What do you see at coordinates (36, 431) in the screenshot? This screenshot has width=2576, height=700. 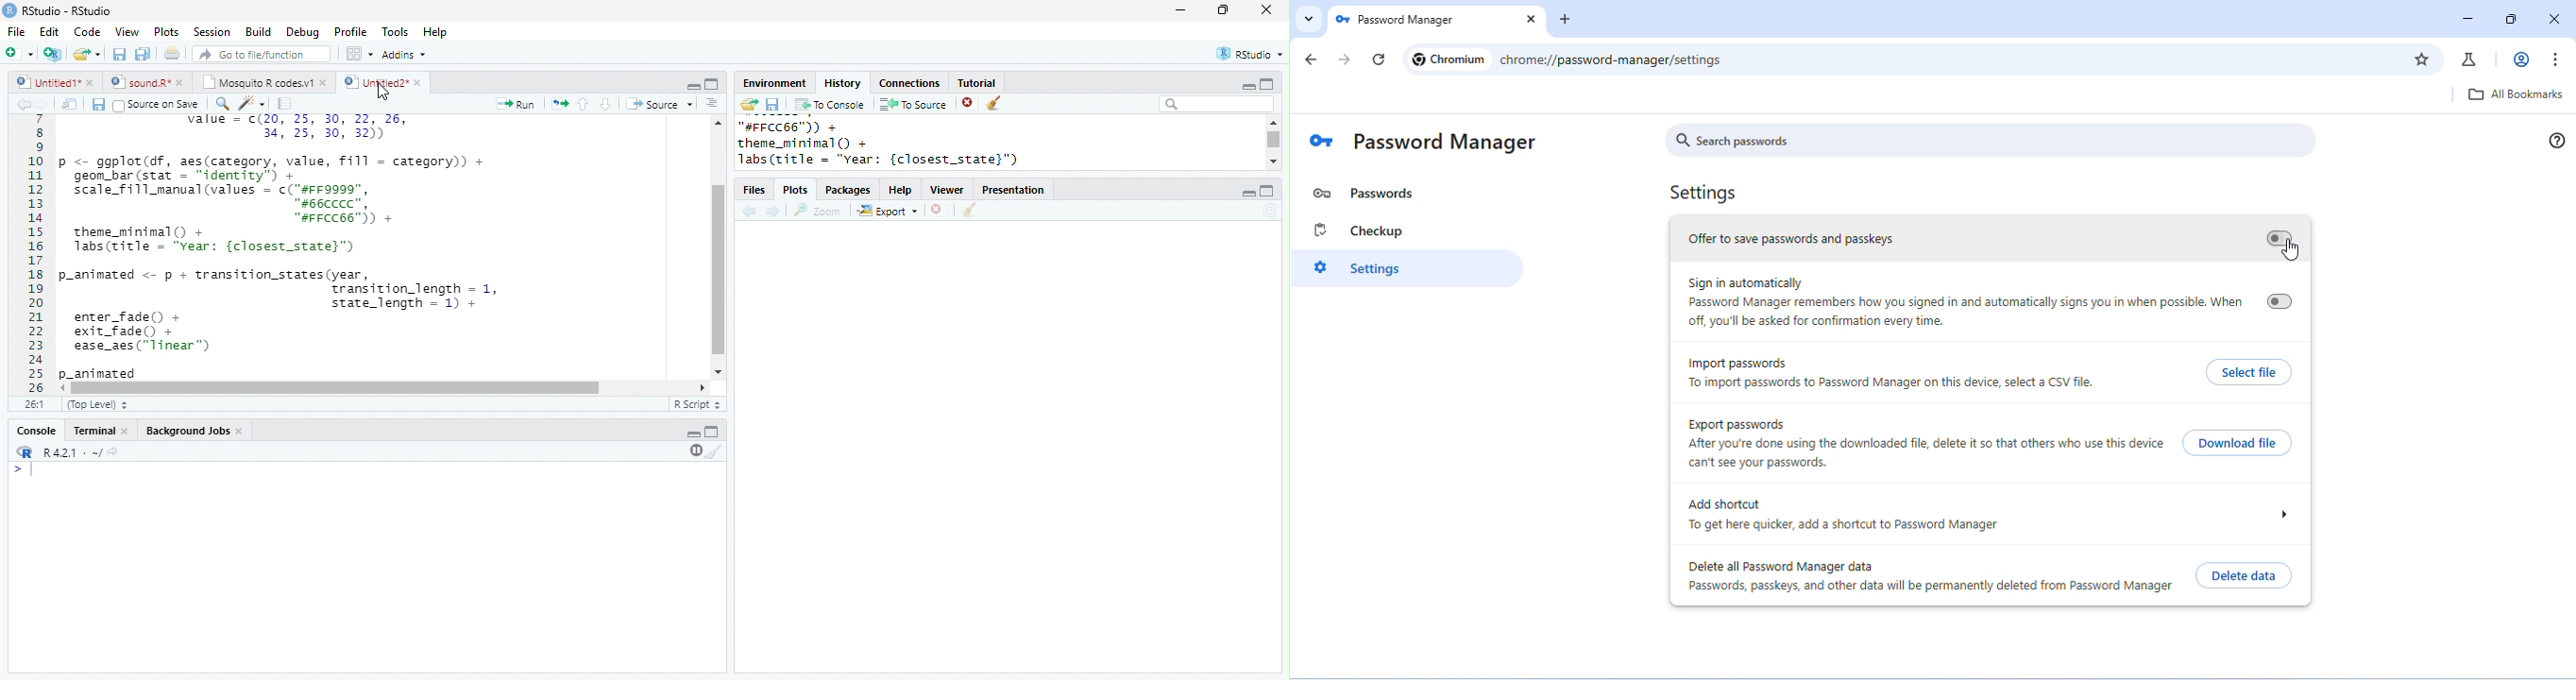 I see `Console` at bounding box center [36, 431].